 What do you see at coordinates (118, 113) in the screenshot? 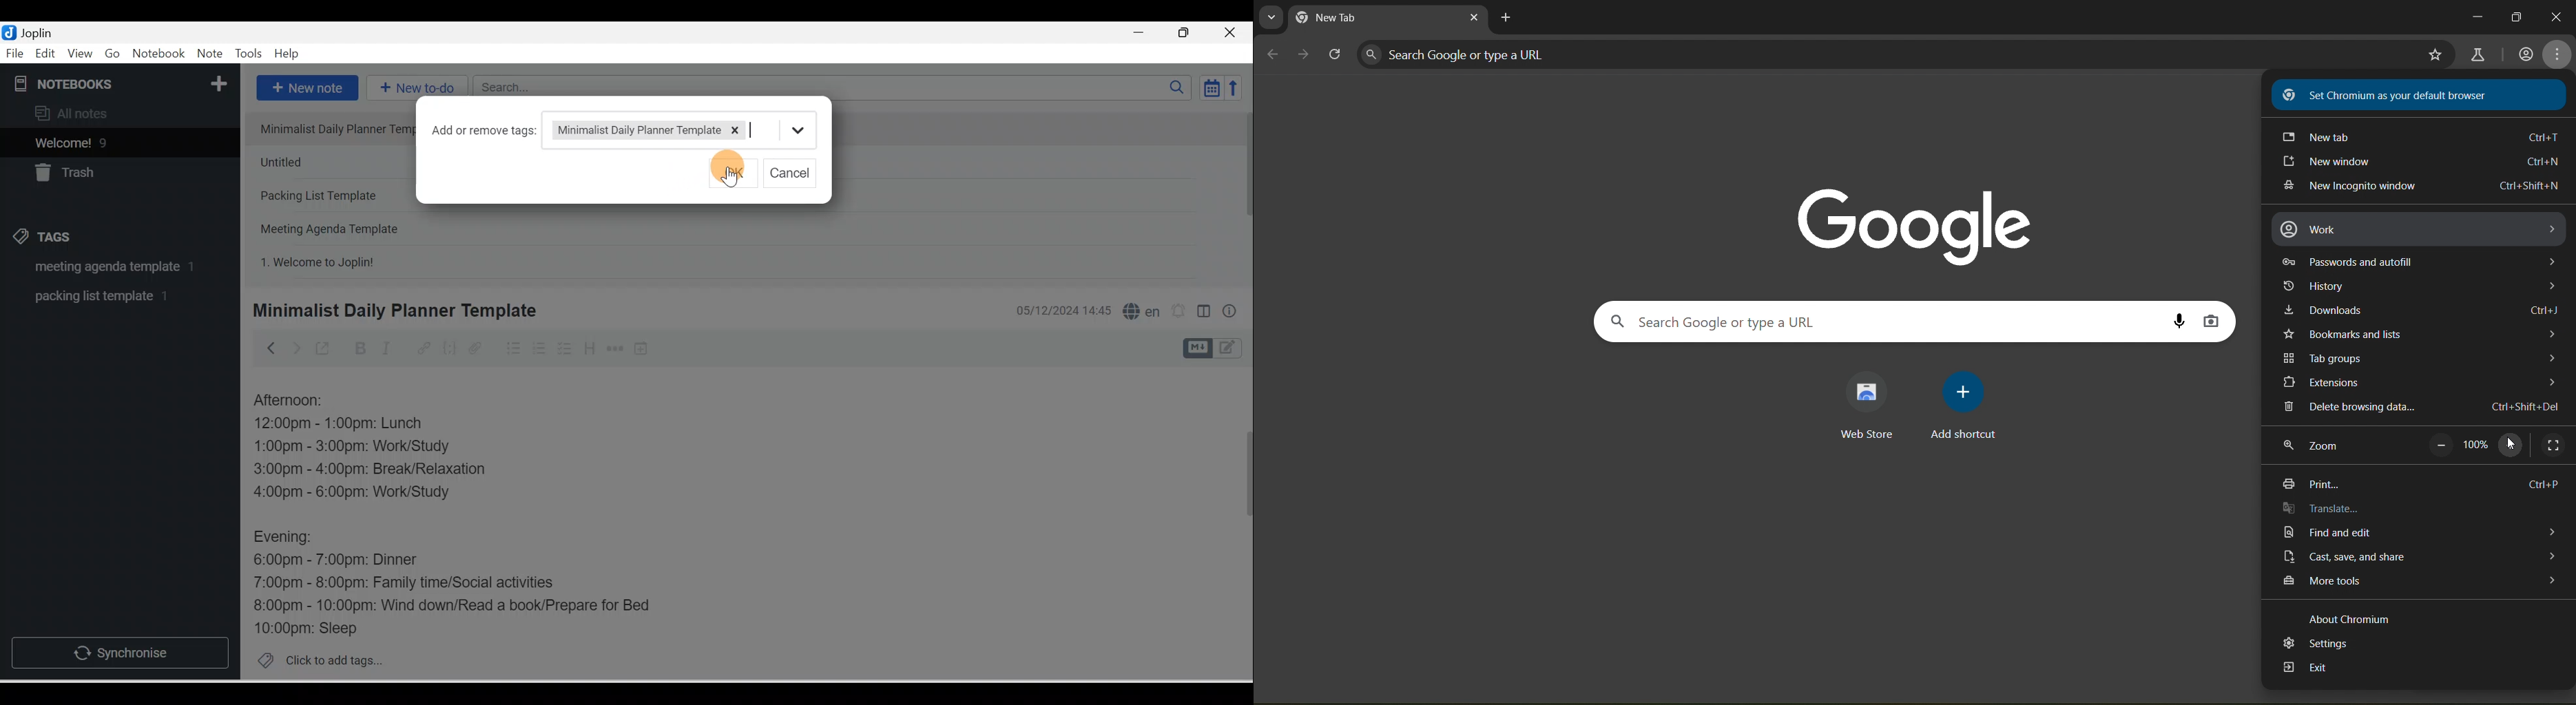
I see `All notes` at bounding box center [118, 113].